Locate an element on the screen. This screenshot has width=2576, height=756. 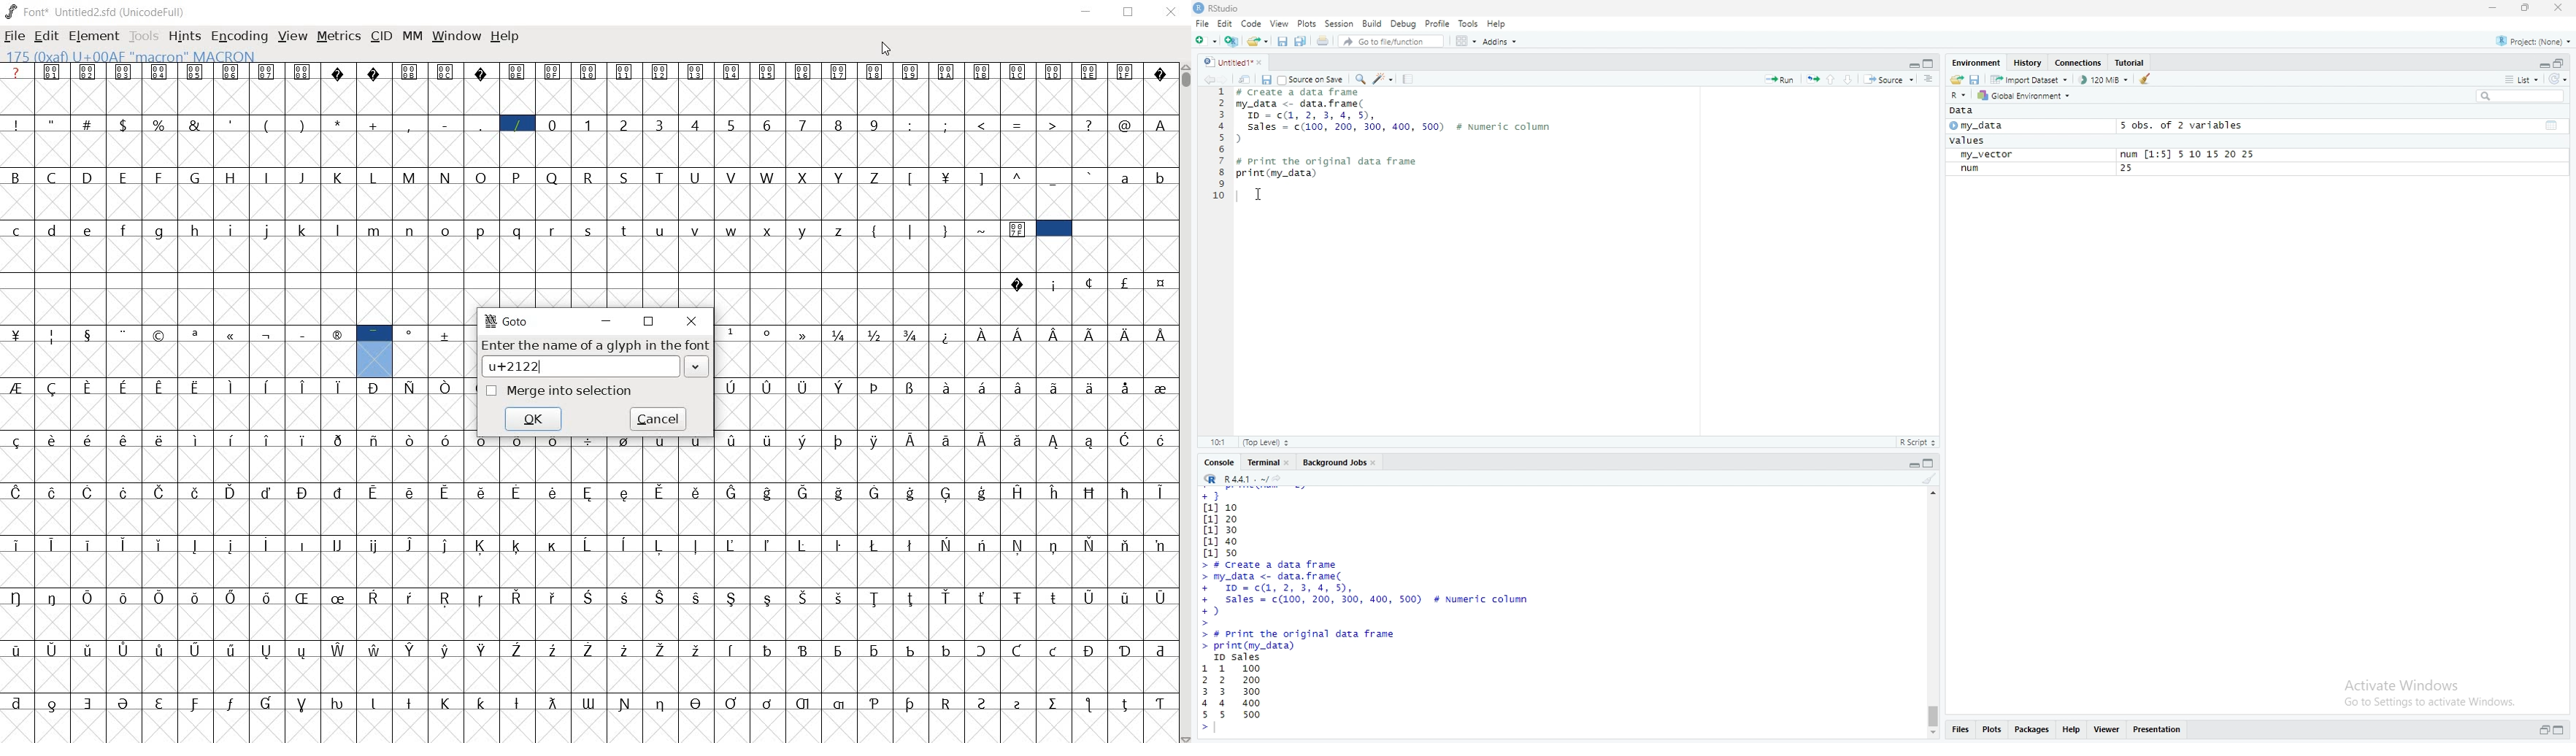
help is located at coordinates (2072, 732).